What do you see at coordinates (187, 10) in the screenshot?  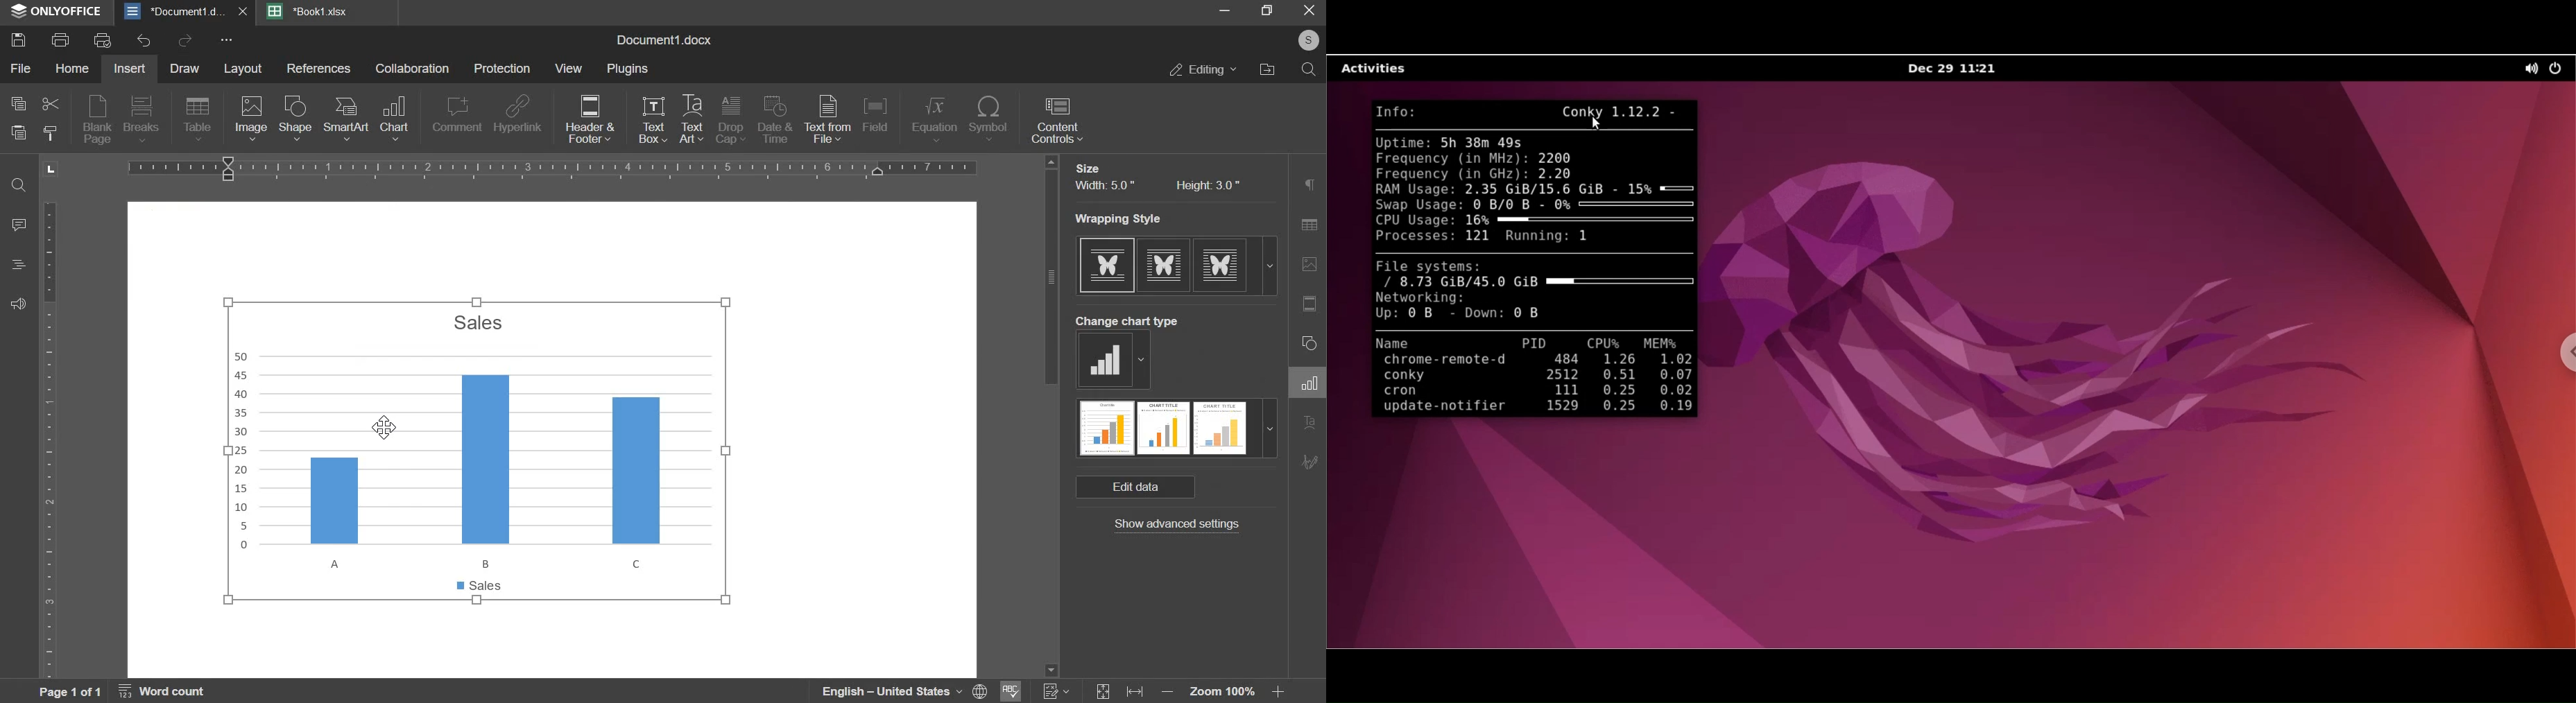 I see `document` at bounding box center [187, 10].